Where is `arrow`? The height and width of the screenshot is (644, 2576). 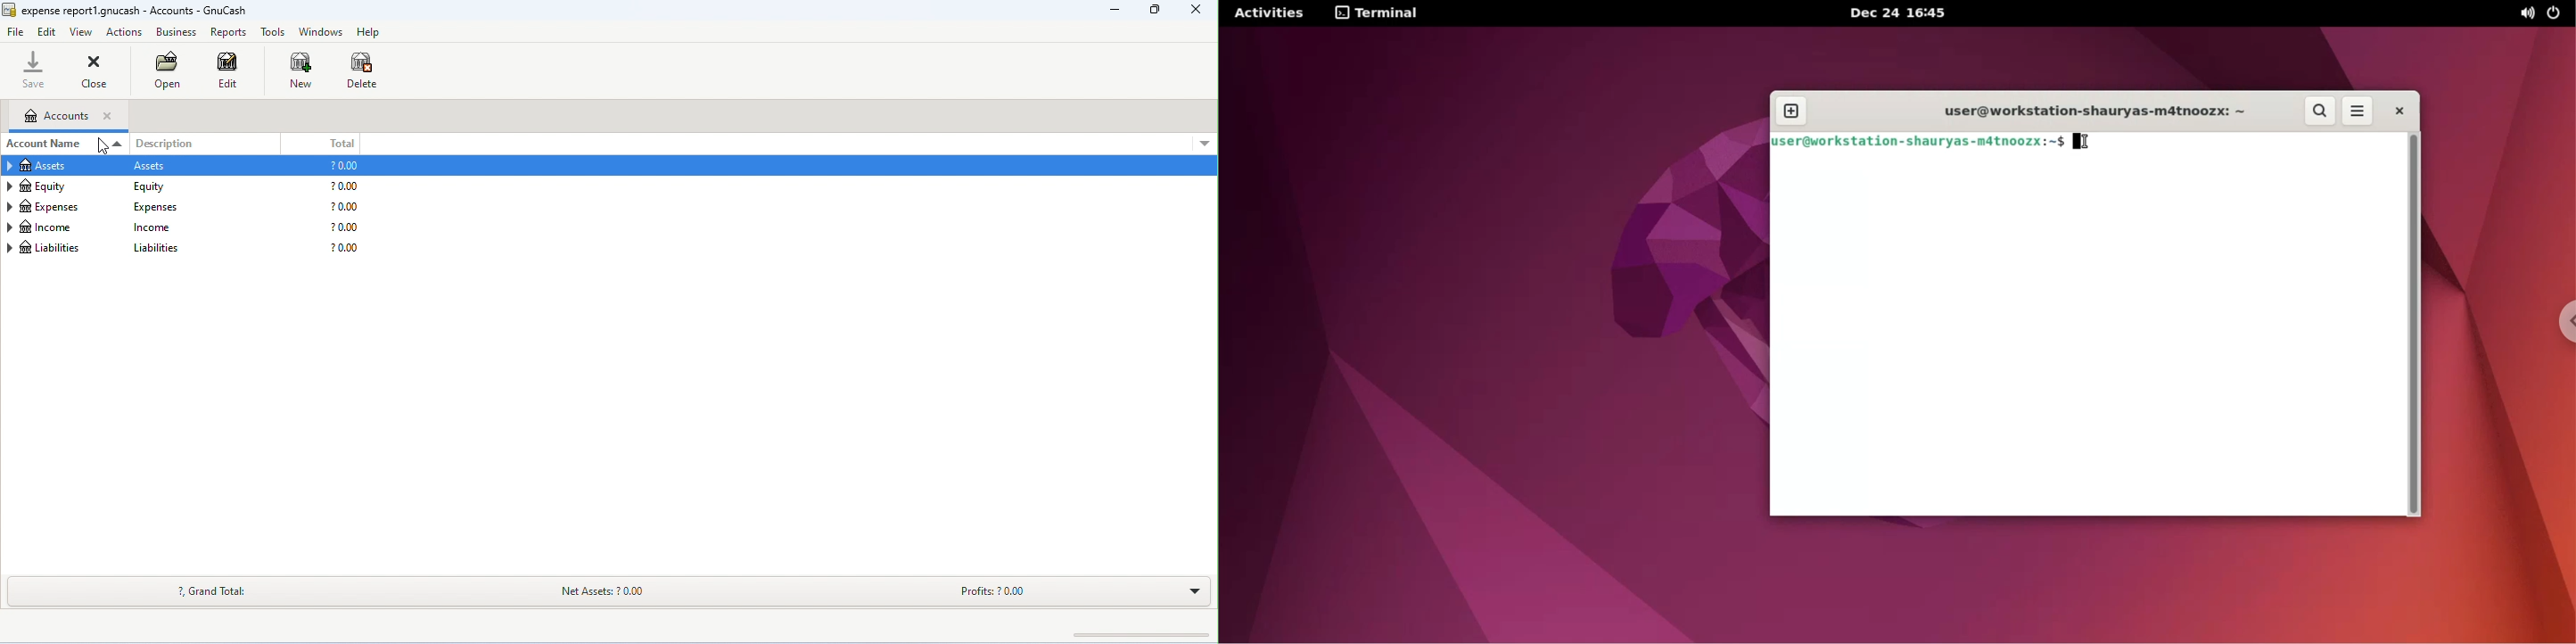 arrow is located at coordinates (8, 167).